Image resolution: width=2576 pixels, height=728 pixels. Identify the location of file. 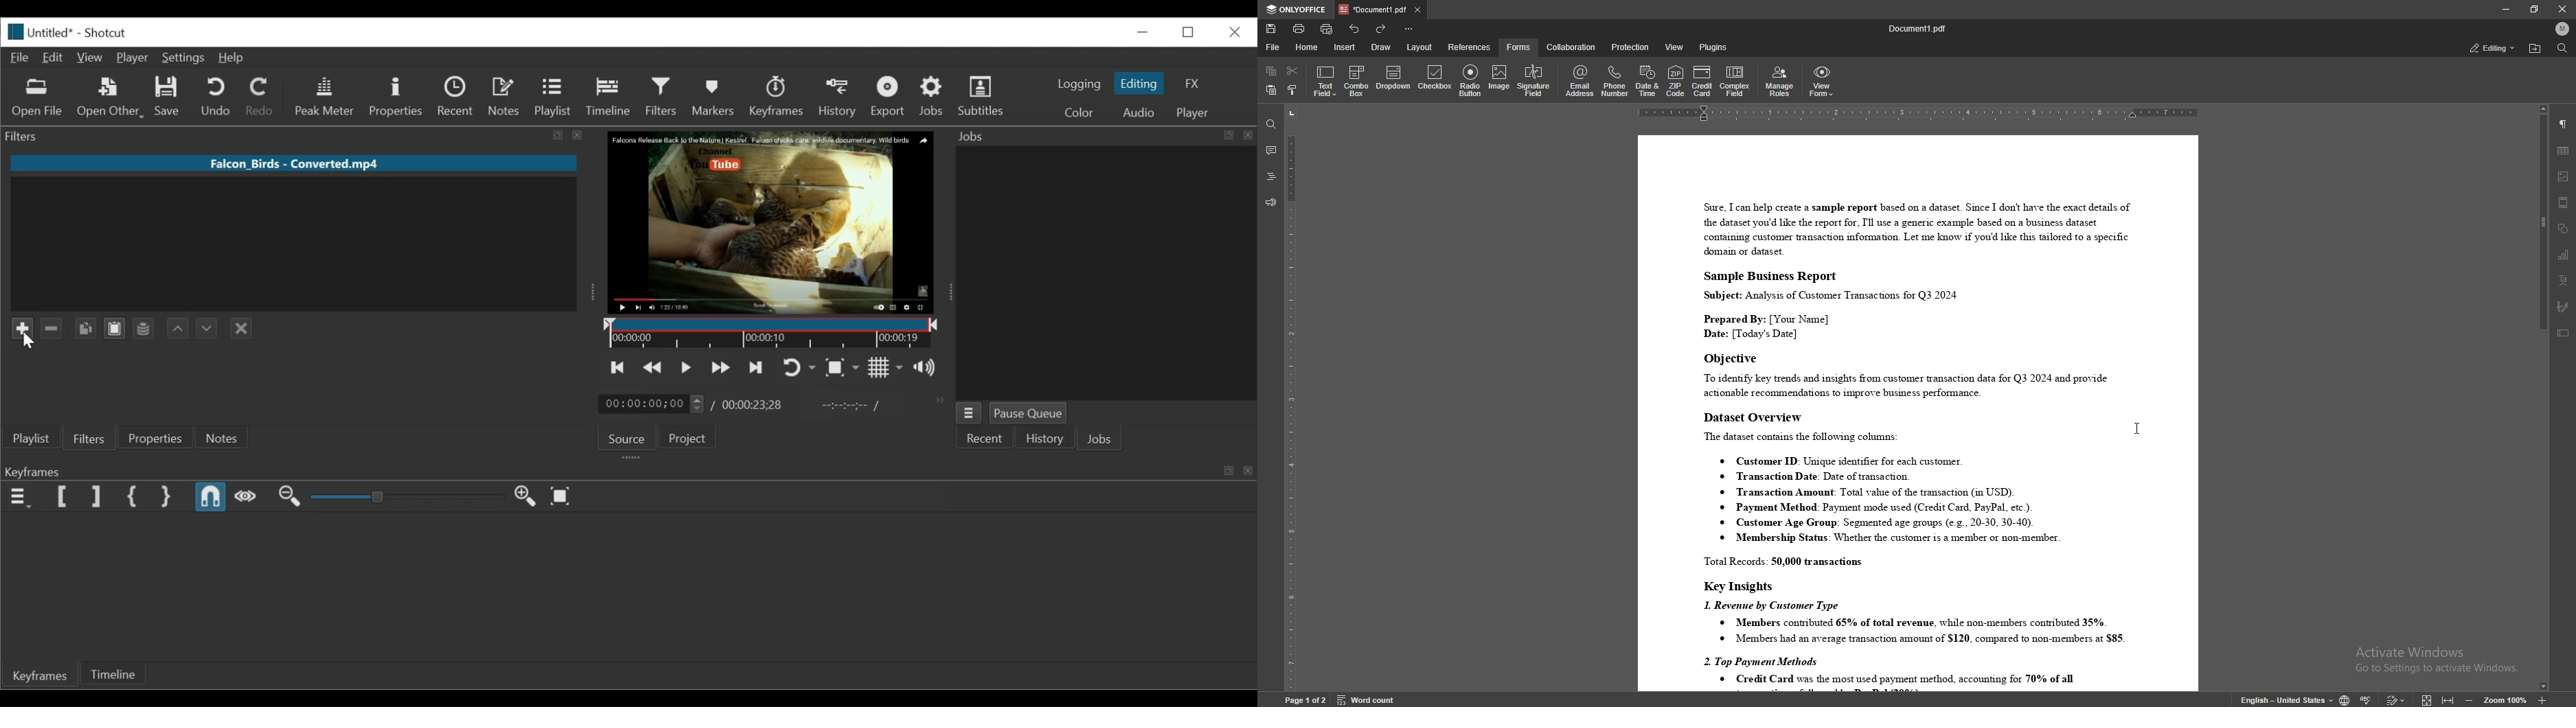
(1273, 47).